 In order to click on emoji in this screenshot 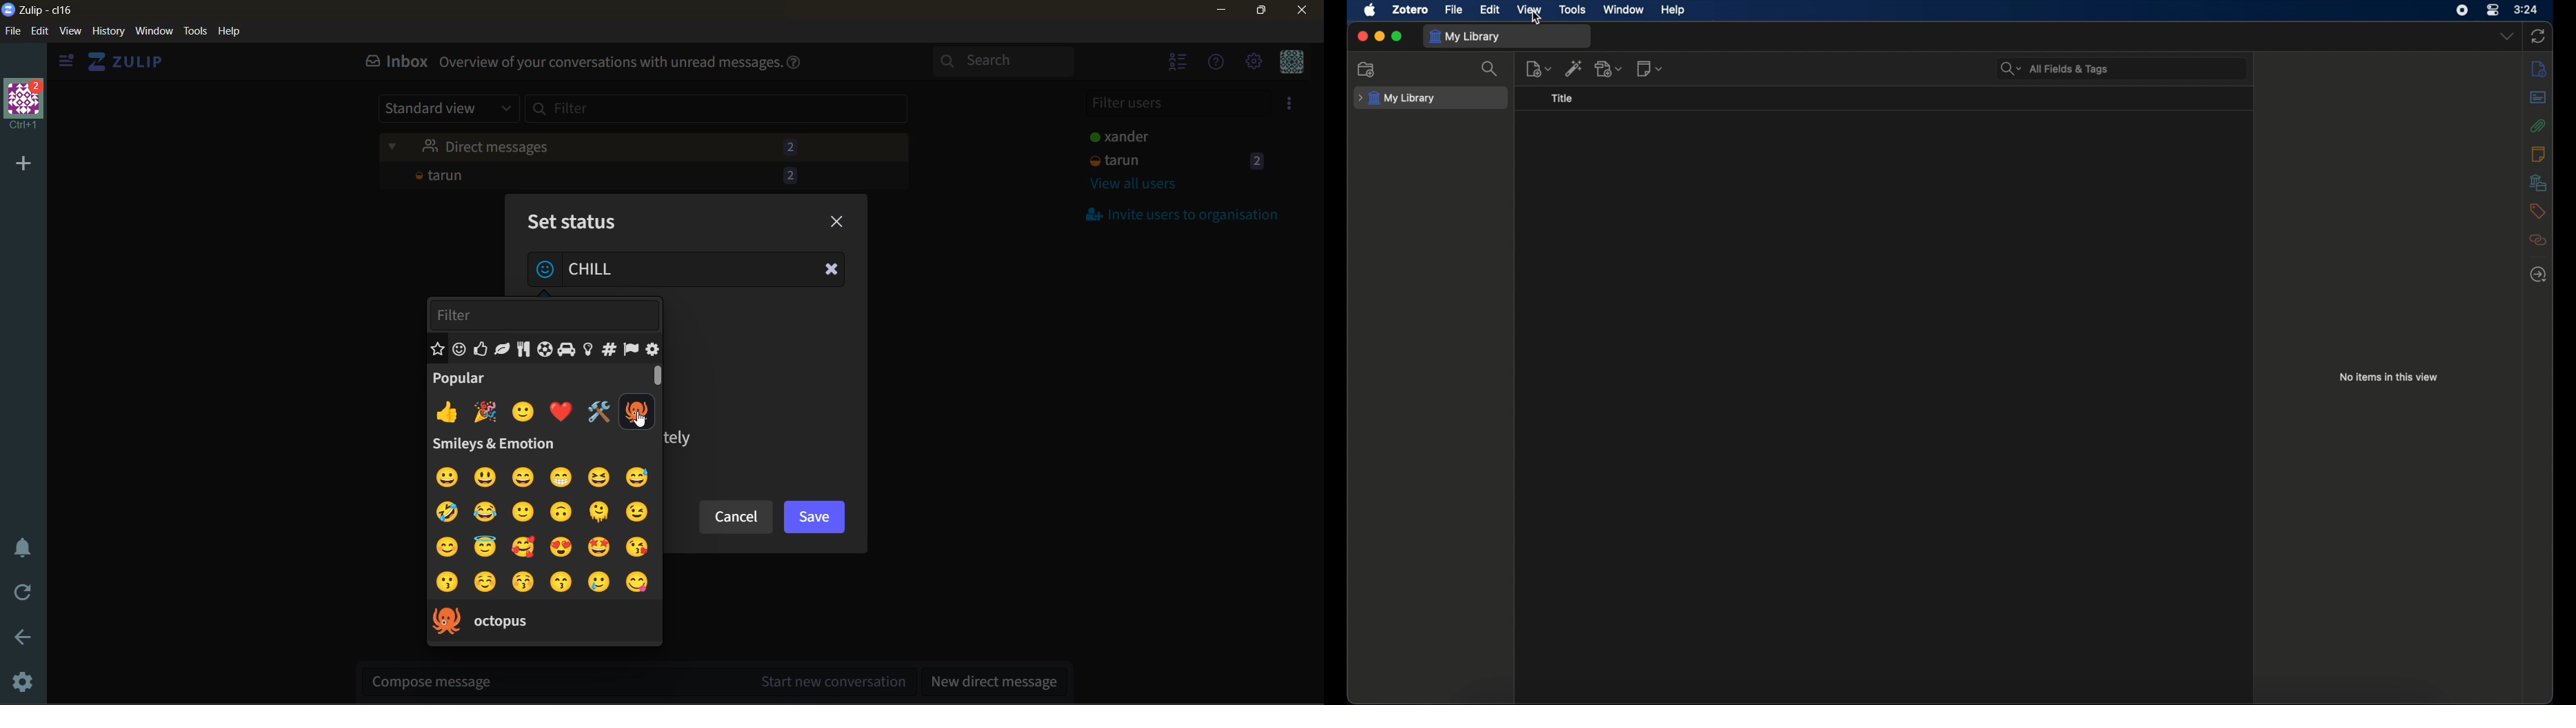, I will do `click(460, 351)`.